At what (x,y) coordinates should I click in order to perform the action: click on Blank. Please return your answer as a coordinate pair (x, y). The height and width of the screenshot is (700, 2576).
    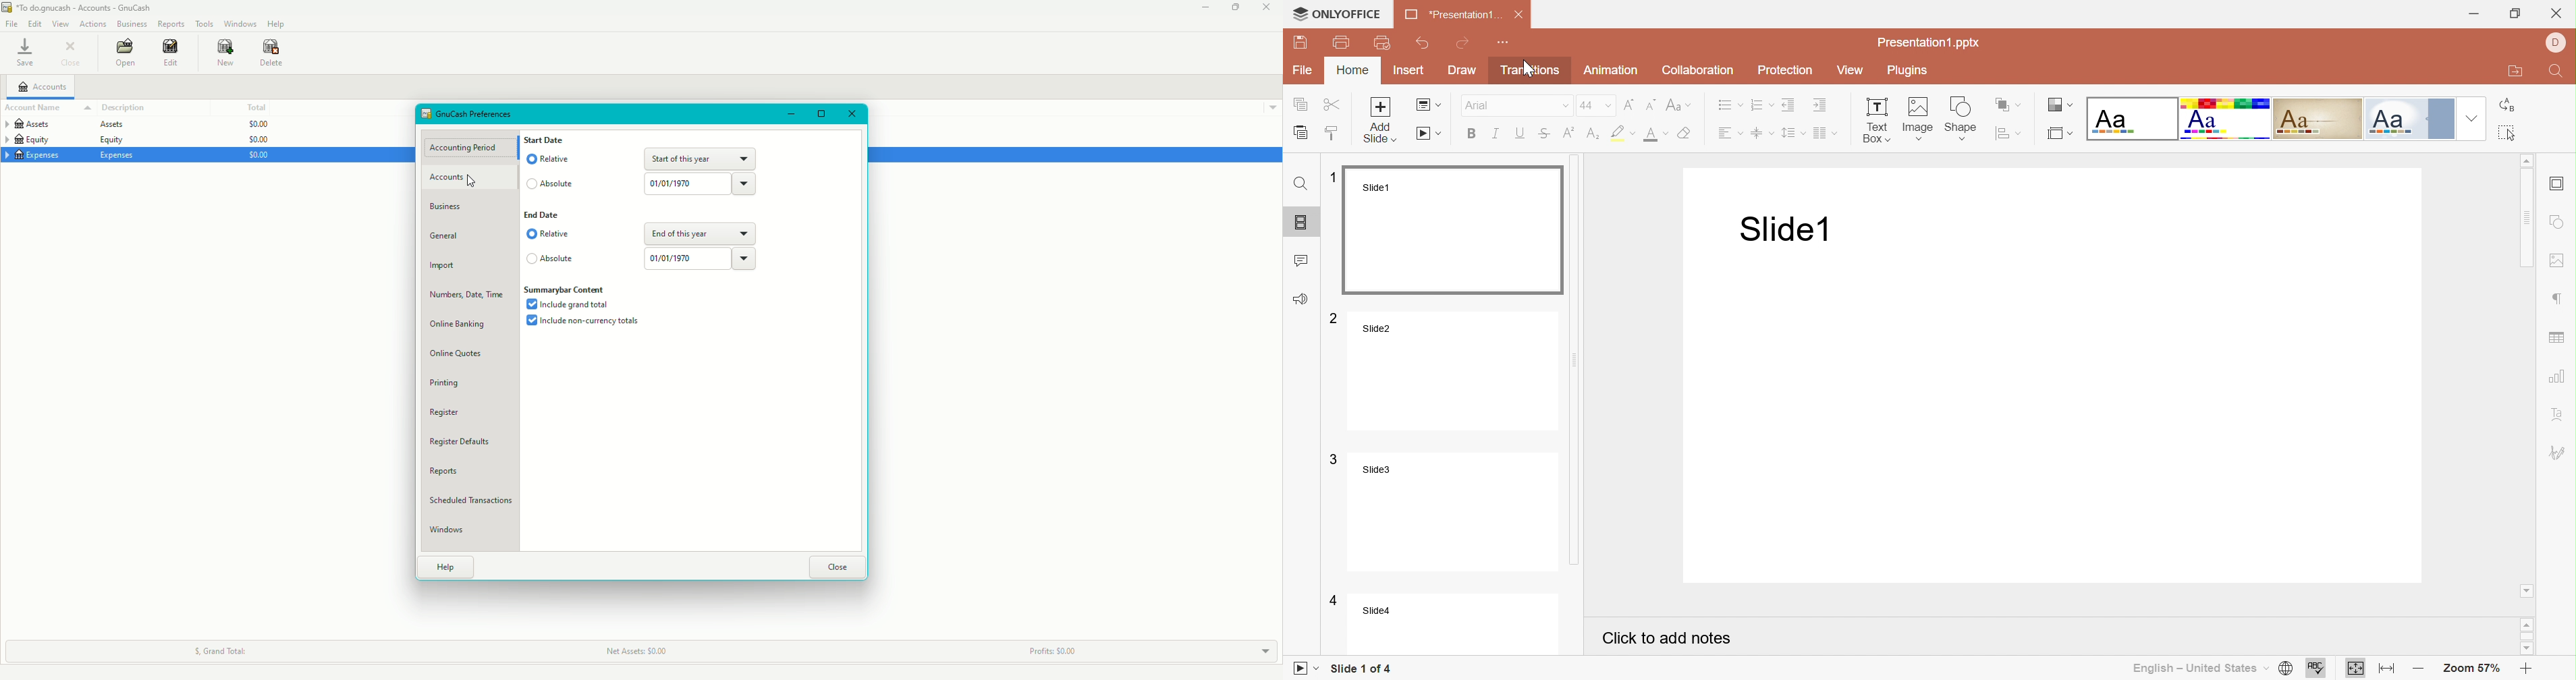
    Looking at the image, I should click on (2133, 118).